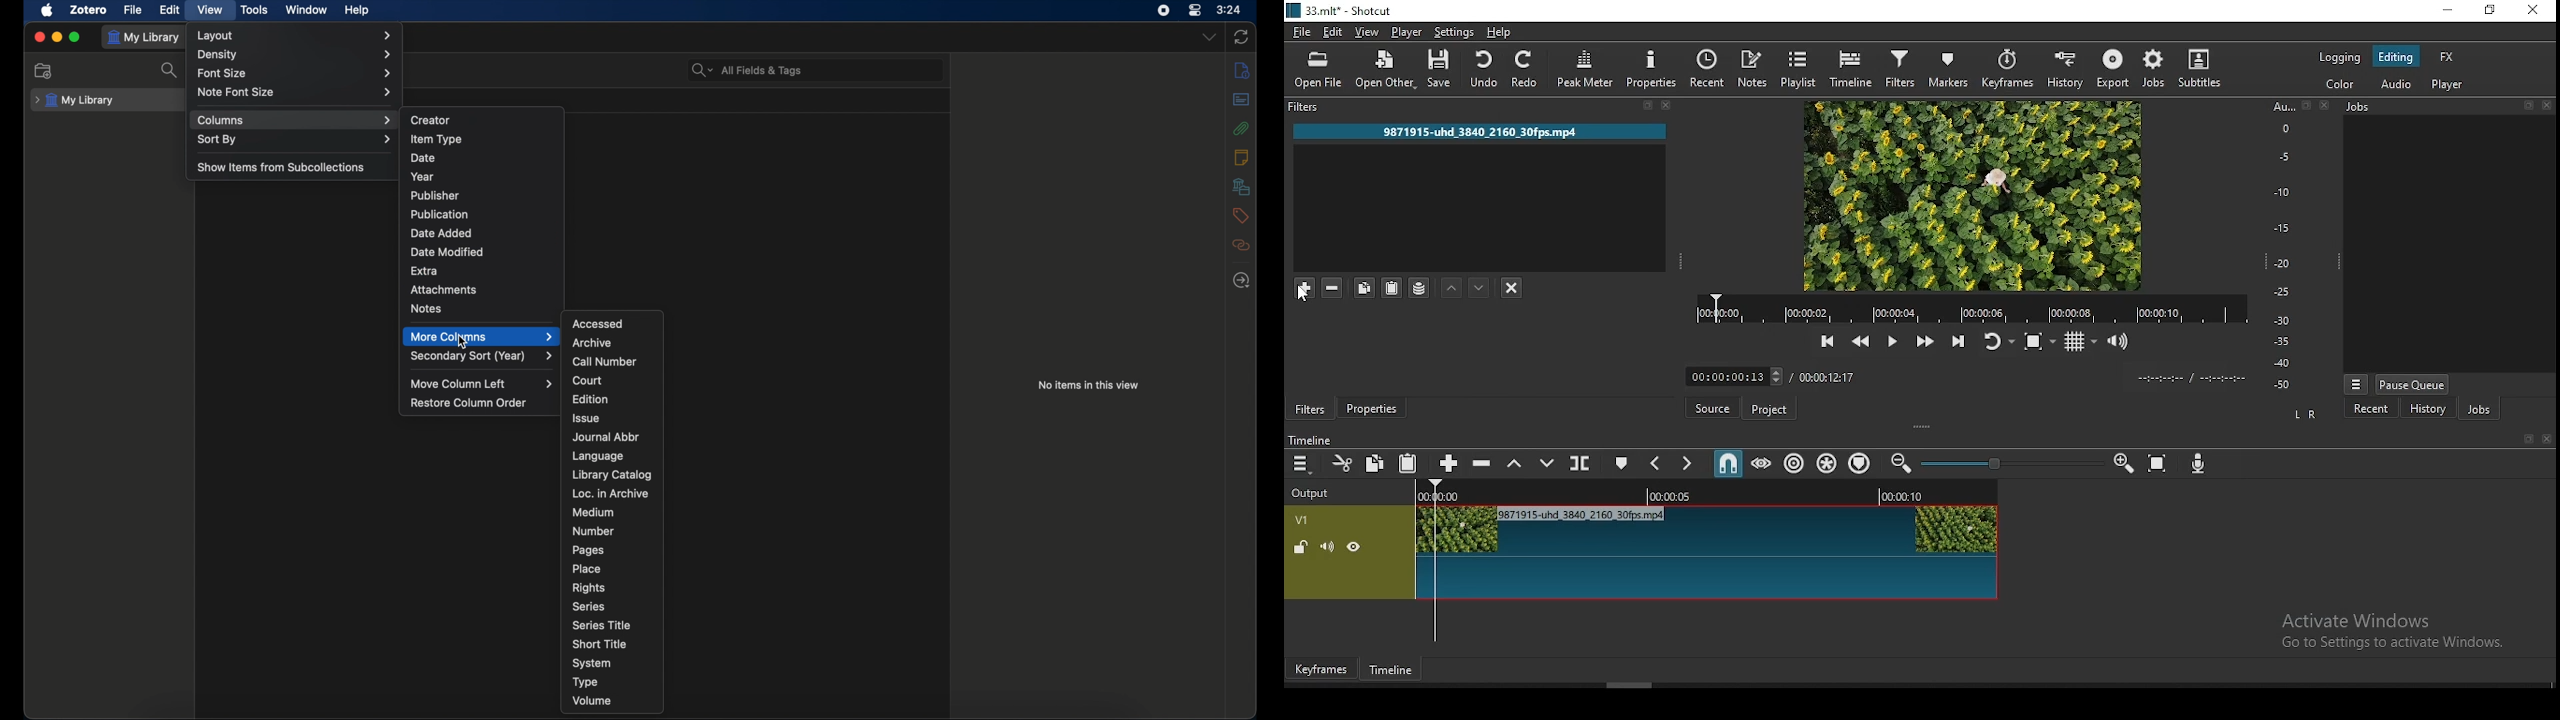  What do you see at coordinates (481, 337) in the screenshot?
I see `more columns` at bounding box center [481, 337].